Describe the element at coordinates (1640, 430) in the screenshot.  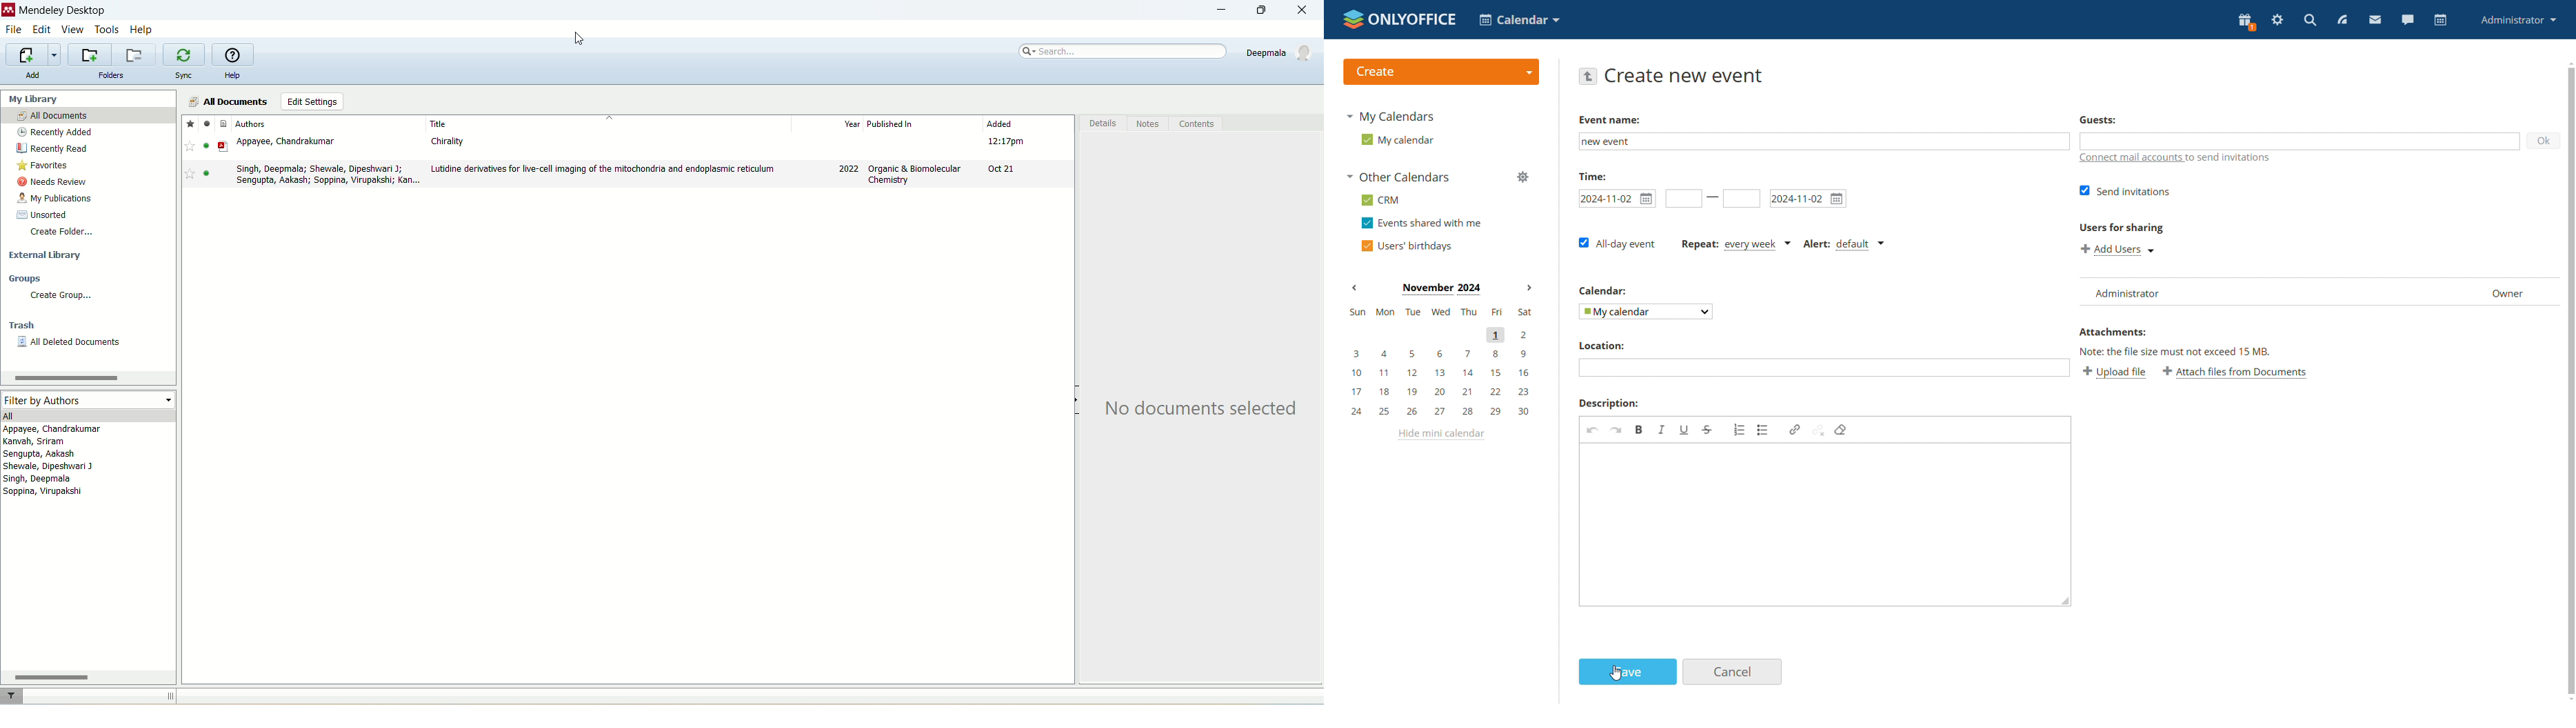
I see `bold` at that location.